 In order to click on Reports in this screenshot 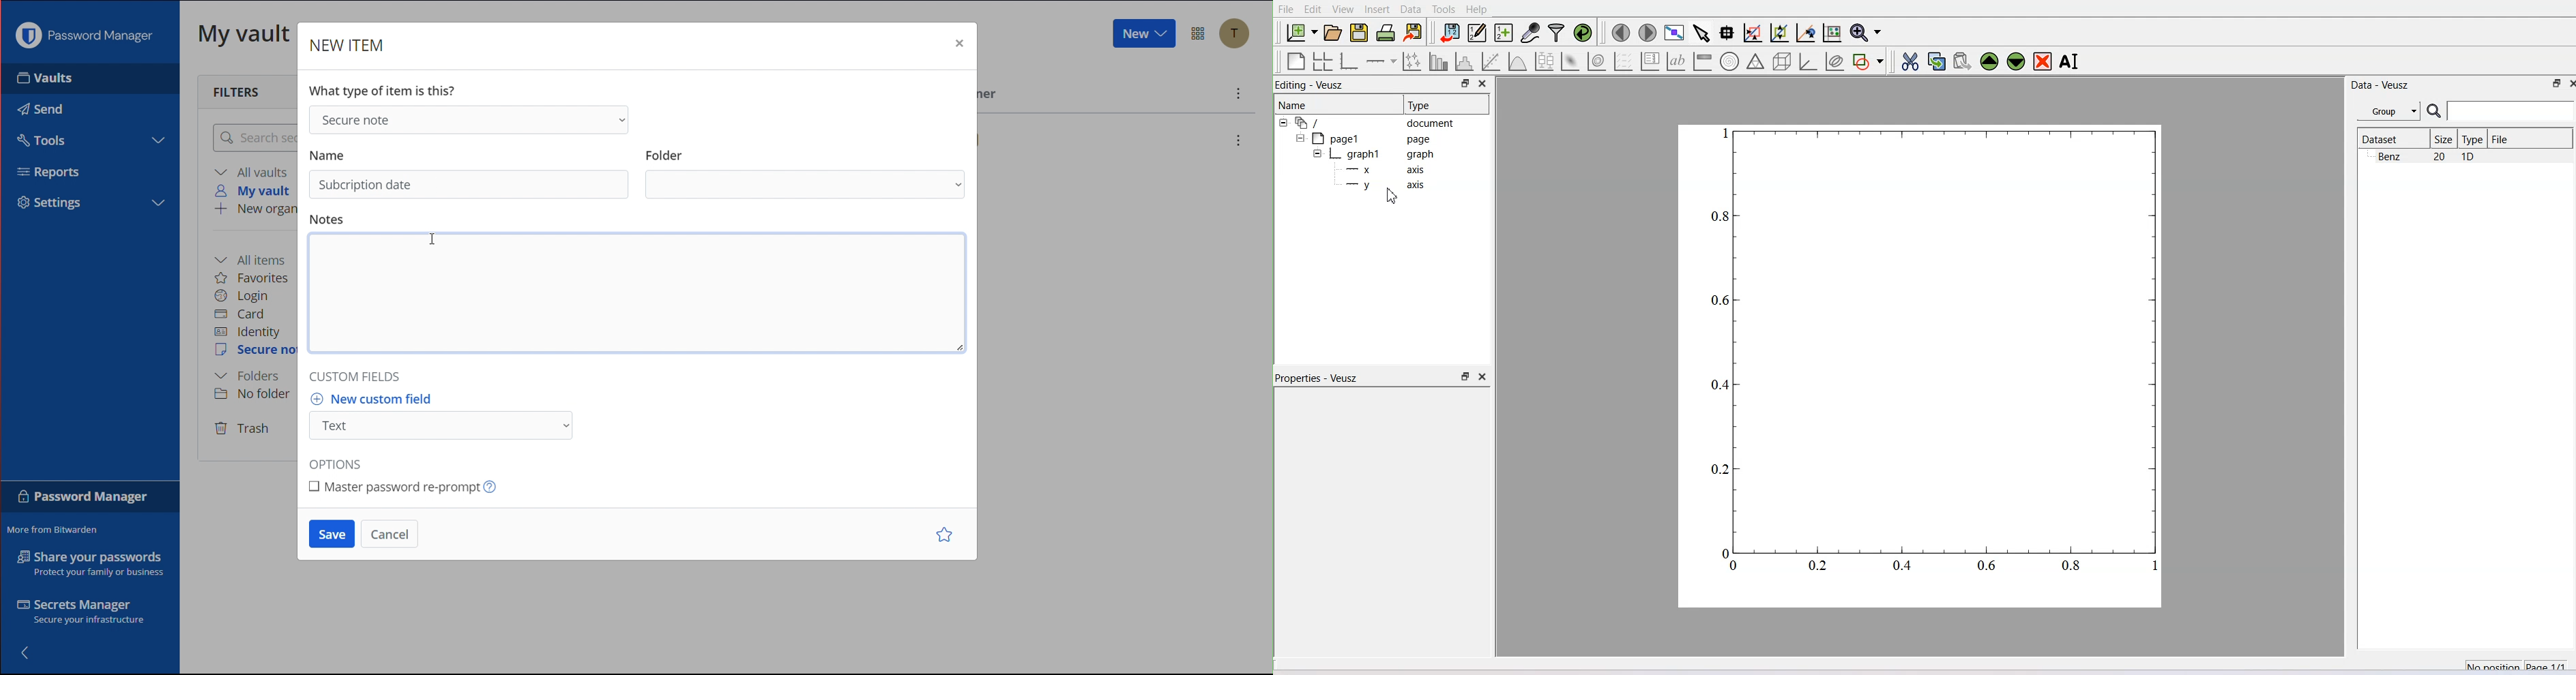, I will do `click(55, 174)`.